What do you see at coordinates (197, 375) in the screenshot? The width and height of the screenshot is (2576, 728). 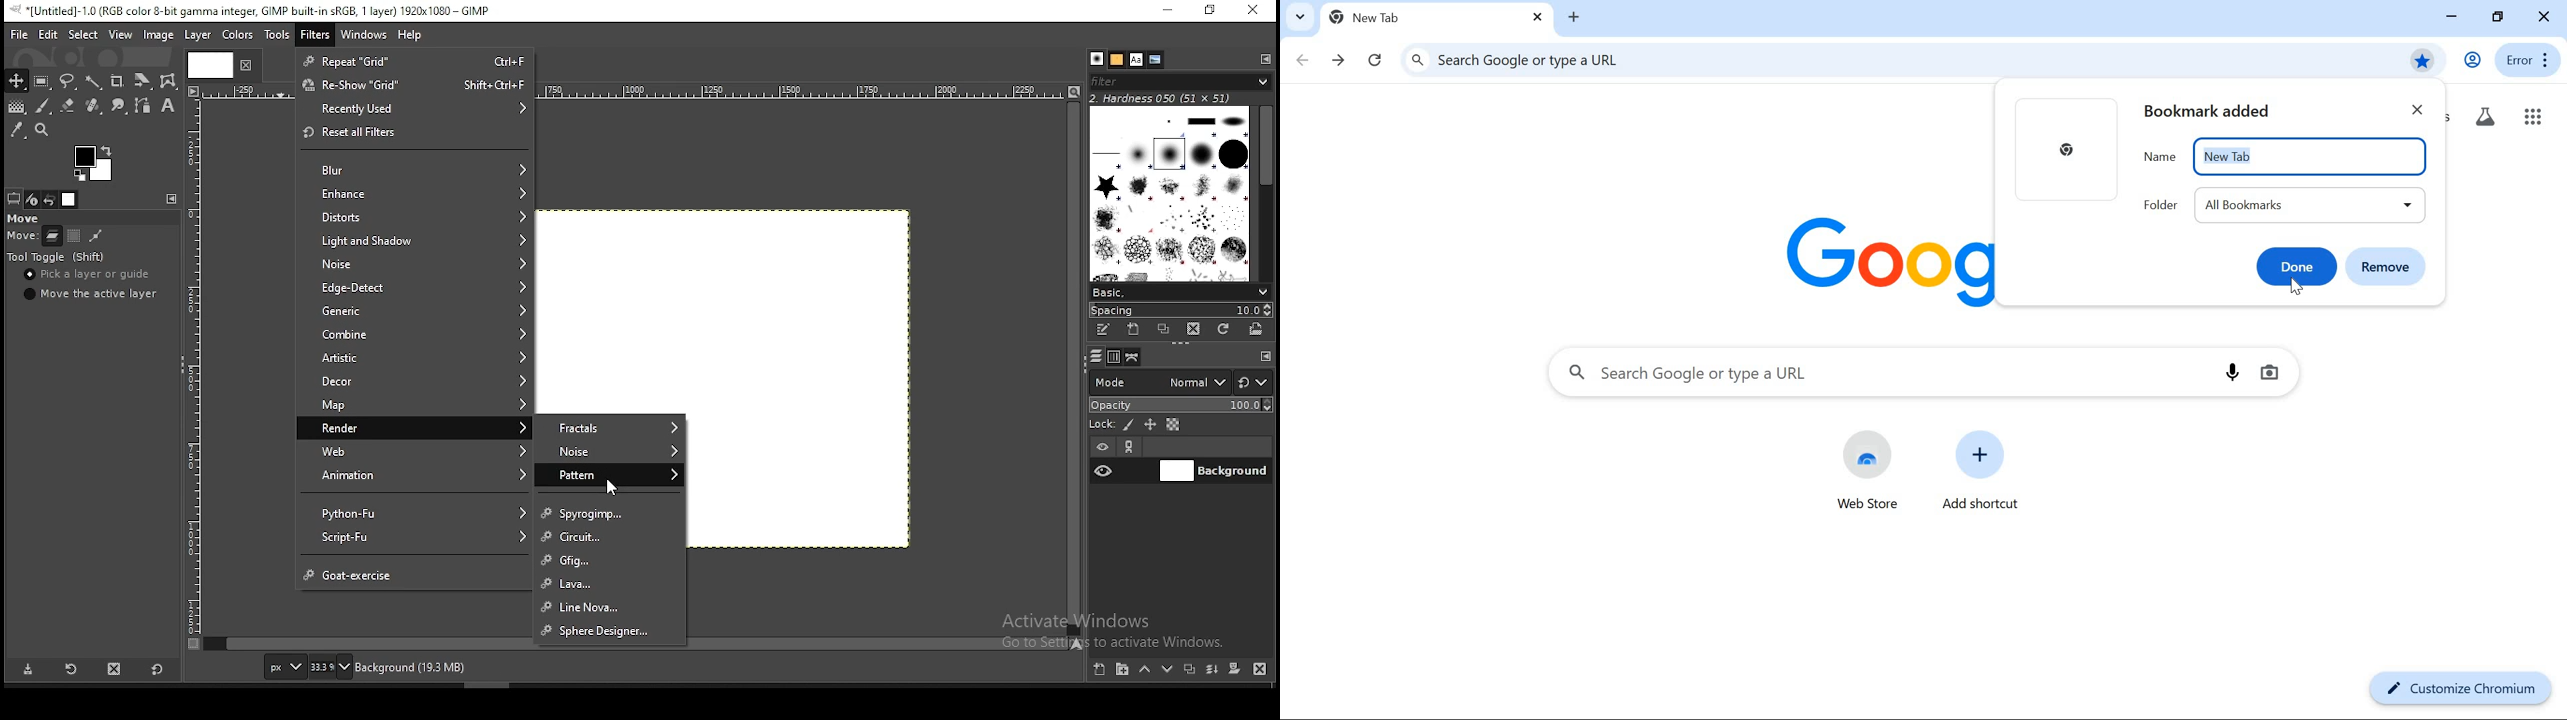 I see `vertical scale` at bounding box center [197, 375].